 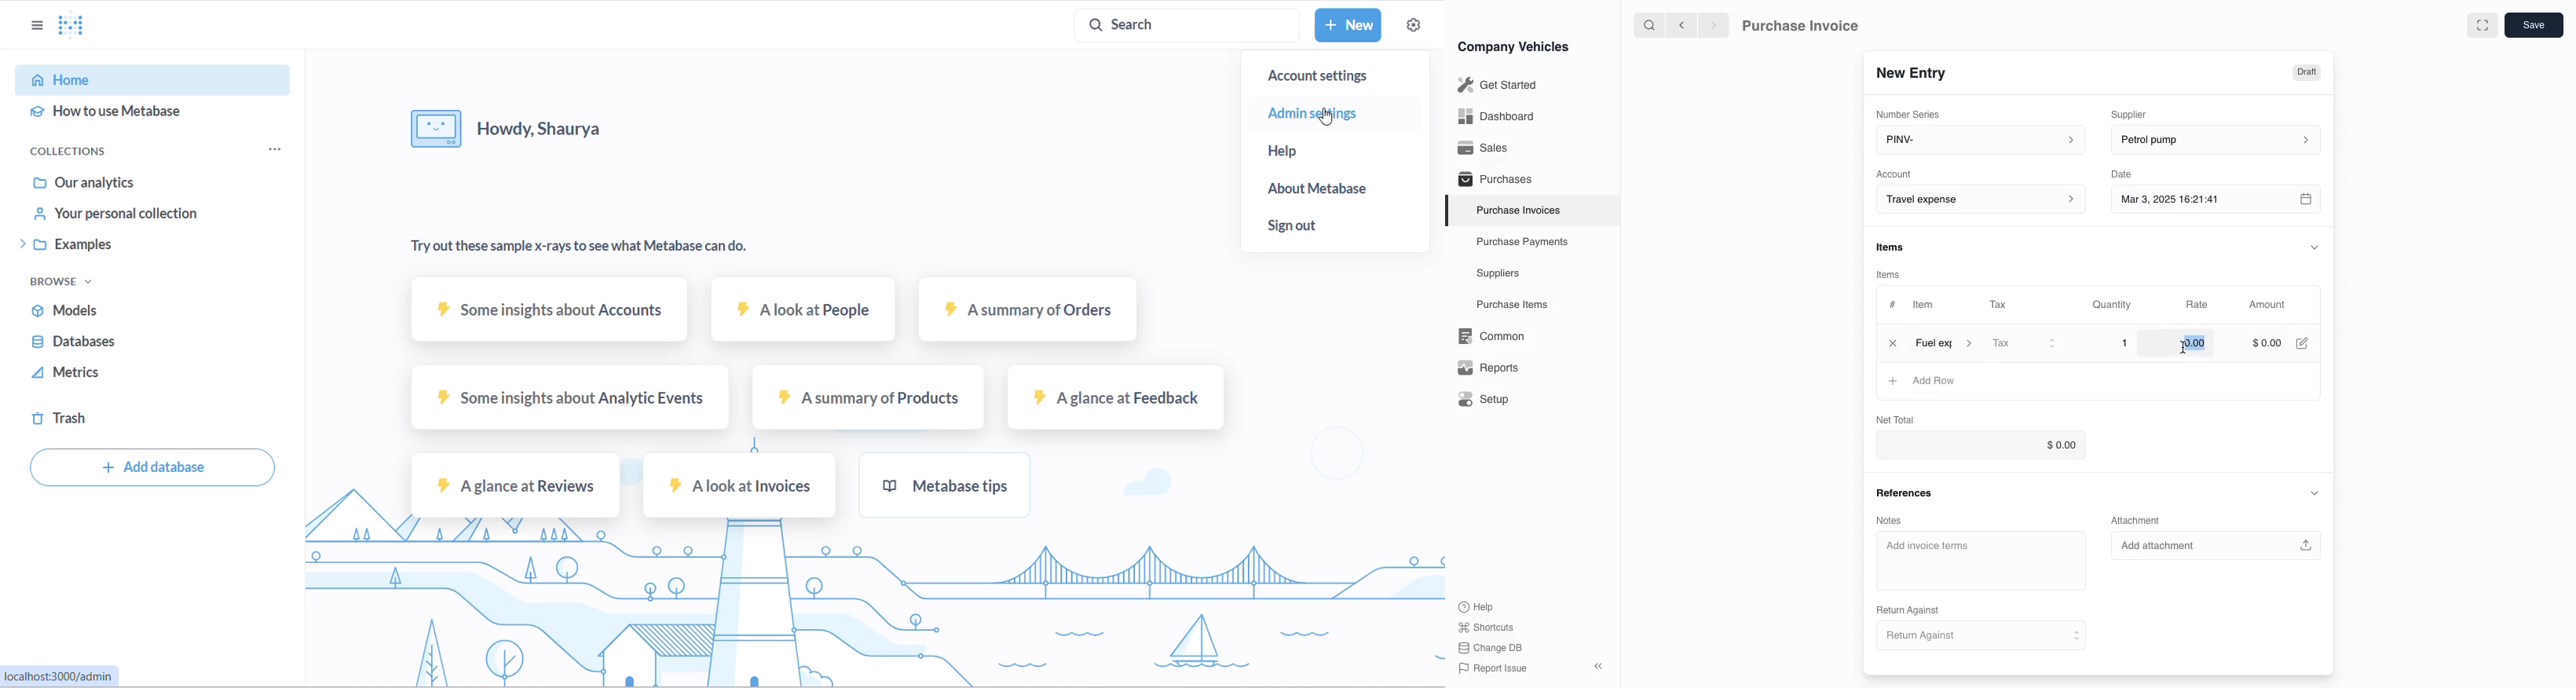 I want to click on Notes., so click(x=1898, y=518).